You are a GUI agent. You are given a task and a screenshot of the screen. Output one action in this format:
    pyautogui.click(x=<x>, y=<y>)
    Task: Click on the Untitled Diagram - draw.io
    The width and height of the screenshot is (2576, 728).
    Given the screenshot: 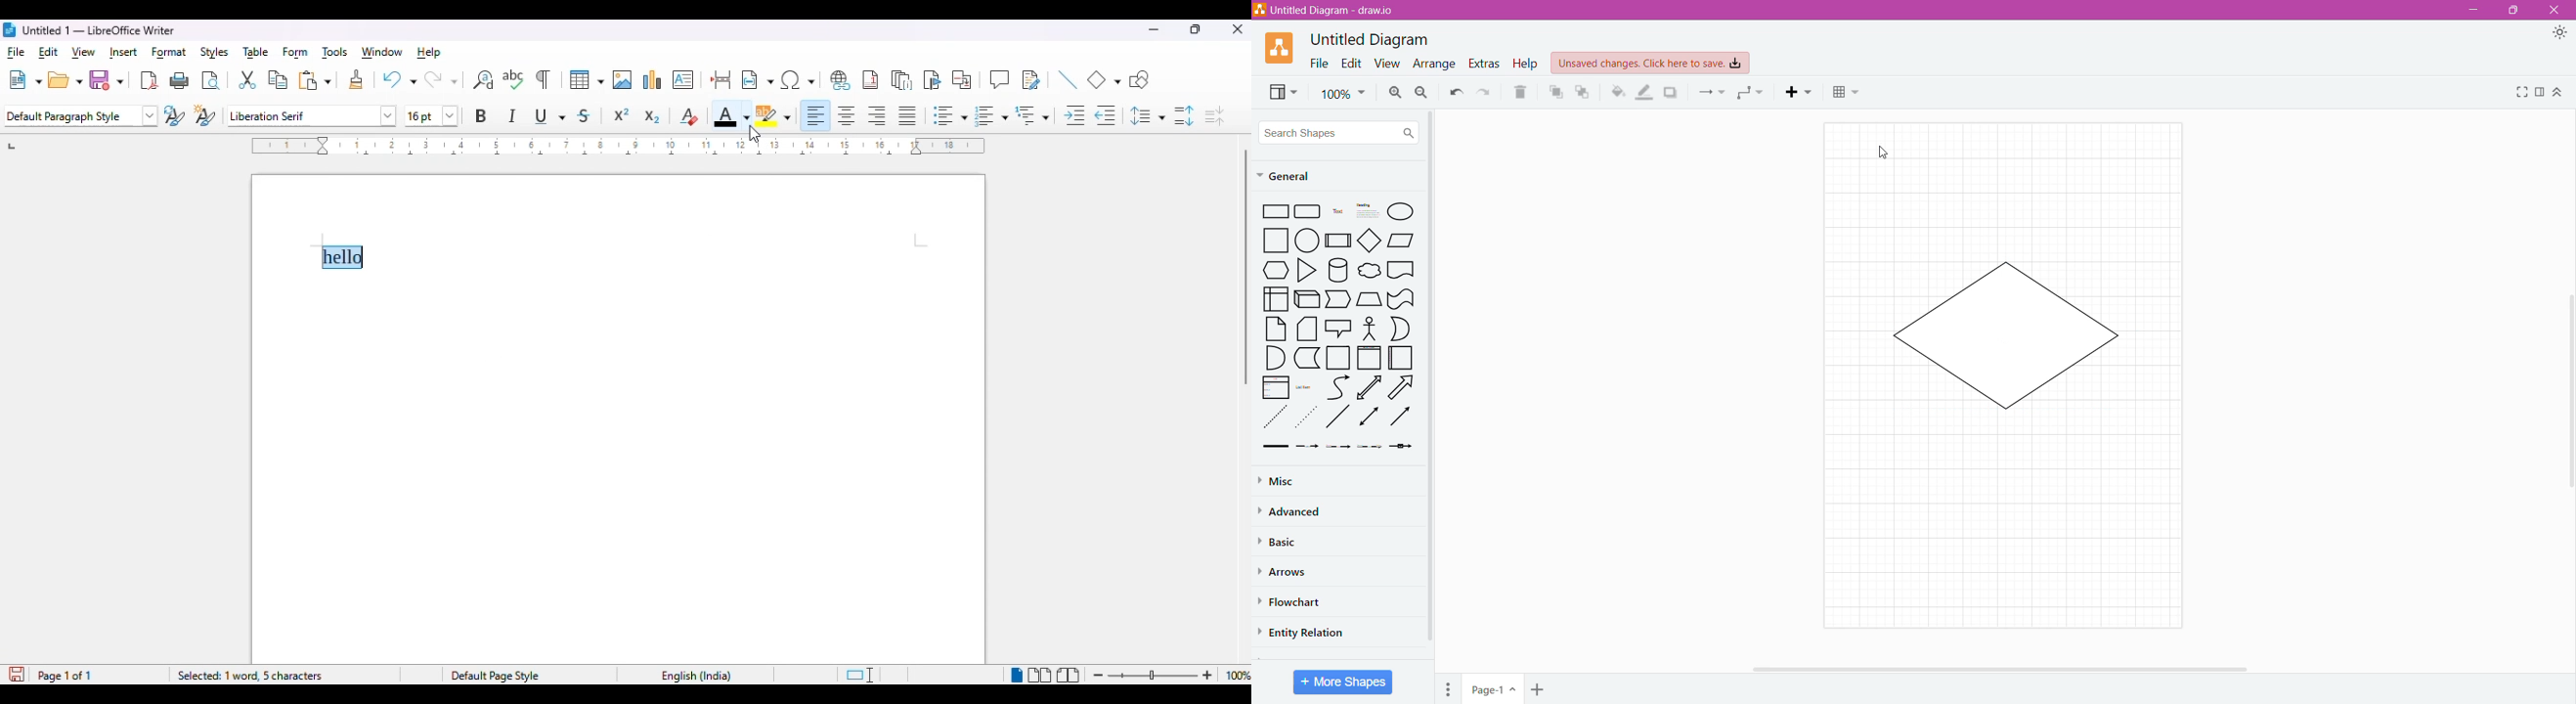 What is the action you would take?
    pyautogui.click(x=1329, y=10)
    